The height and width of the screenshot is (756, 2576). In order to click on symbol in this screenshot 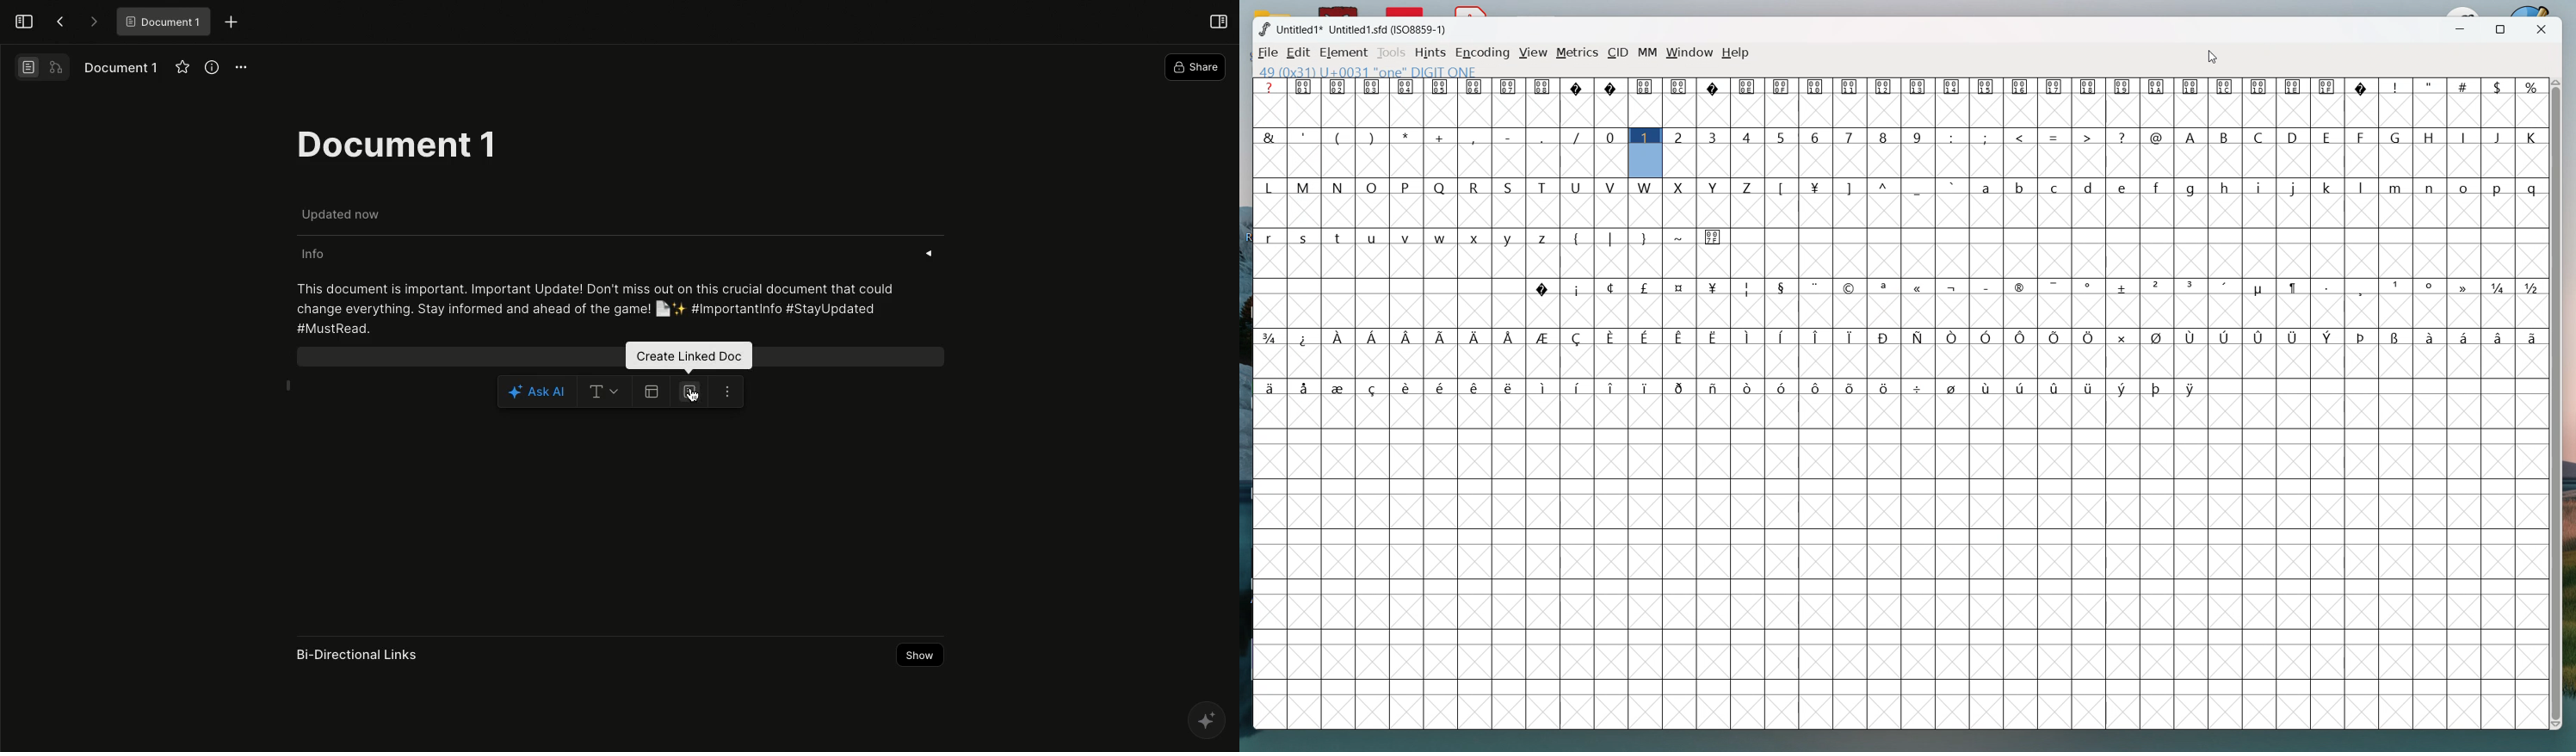, I will do `click(1373, 337)`.